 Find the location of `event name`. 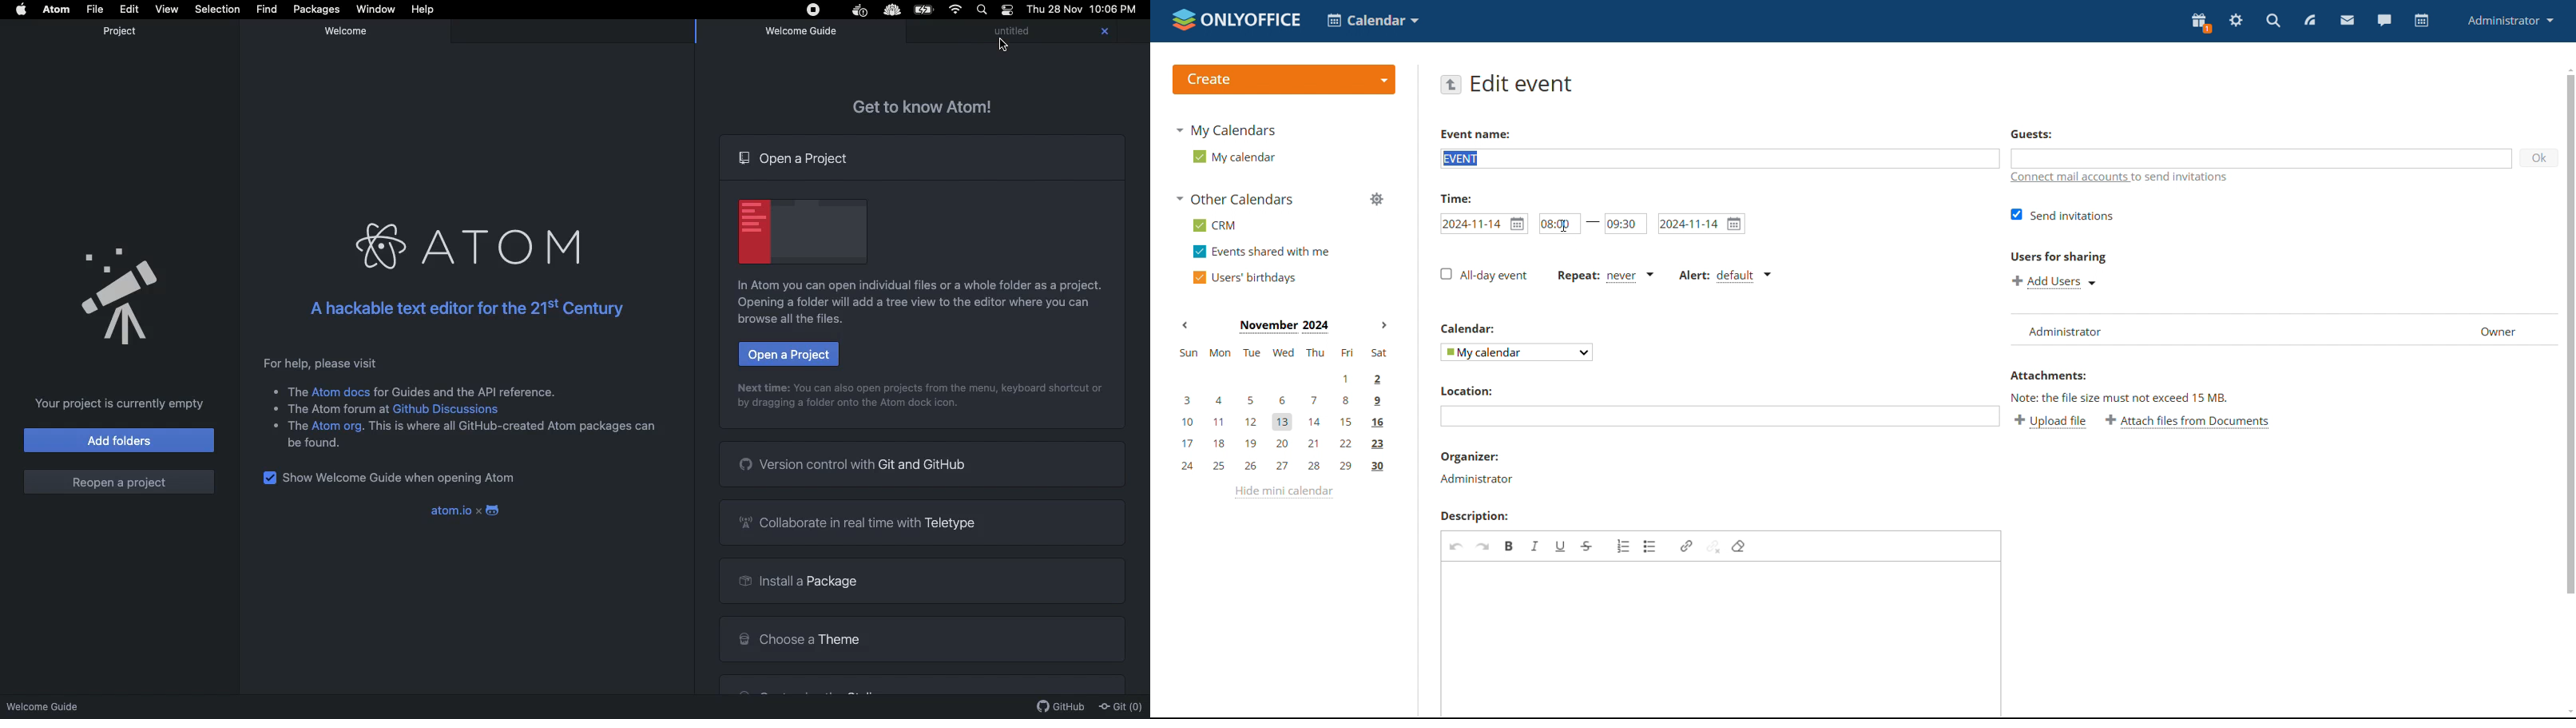

event name is located at coordinates (1475, 134).